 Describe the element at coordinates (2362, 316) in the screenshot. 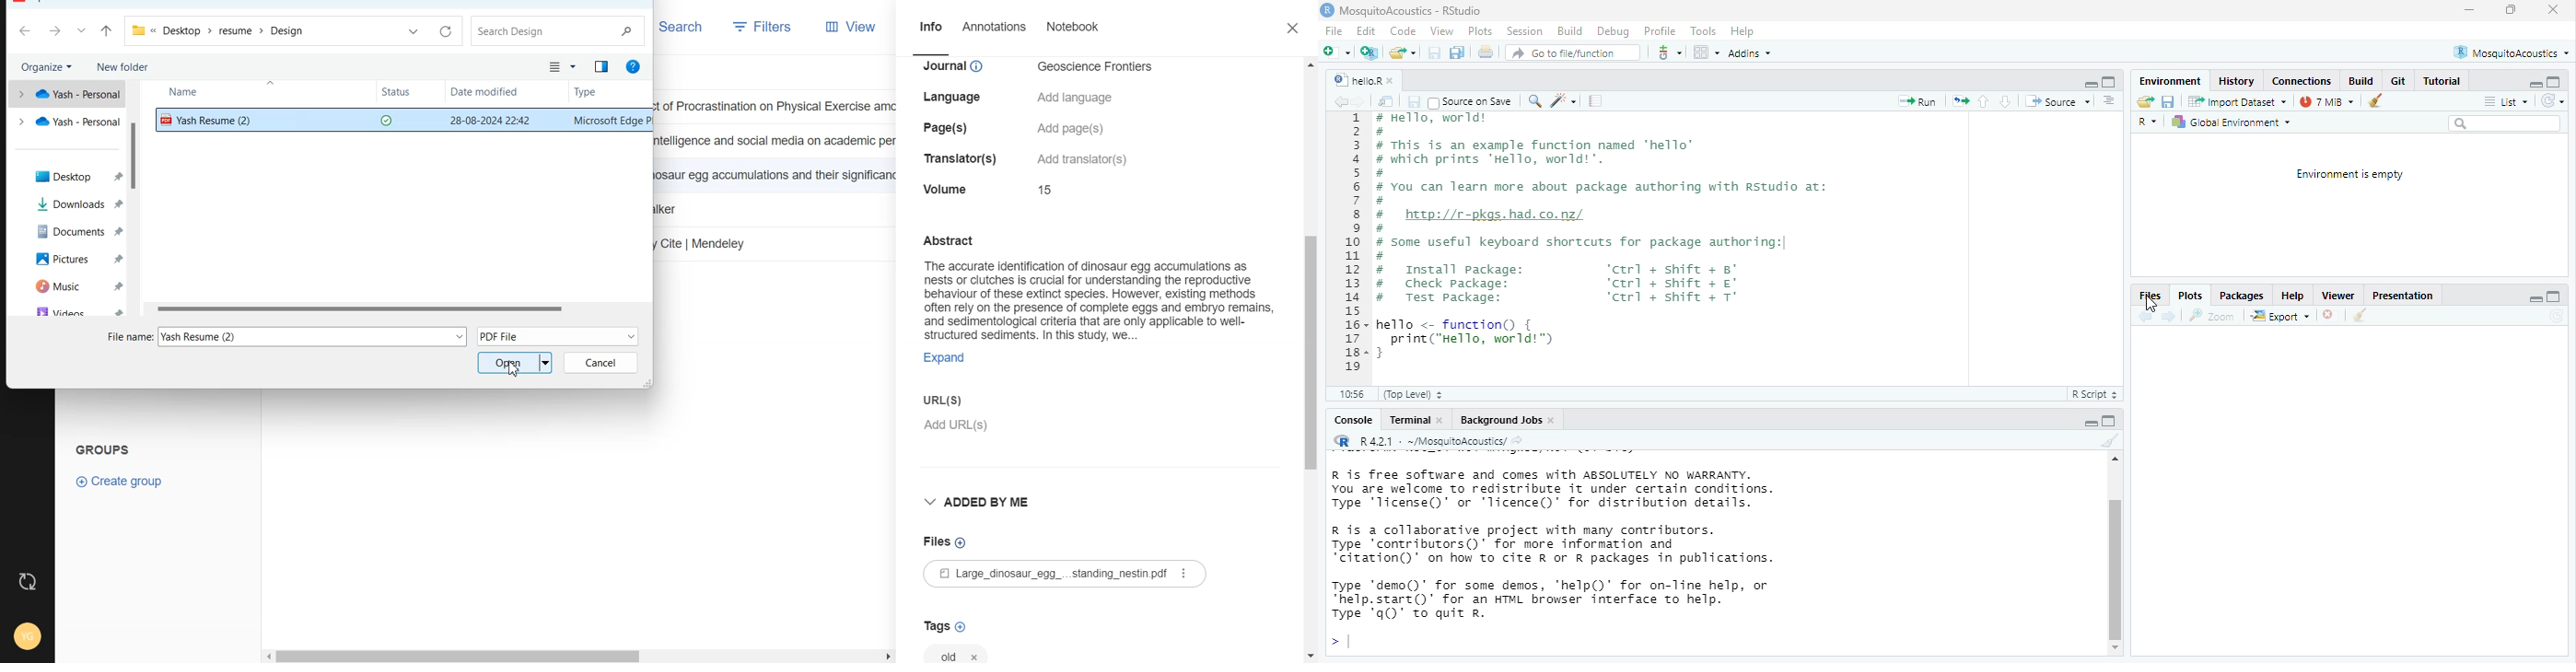

I see `clear console` at that location.